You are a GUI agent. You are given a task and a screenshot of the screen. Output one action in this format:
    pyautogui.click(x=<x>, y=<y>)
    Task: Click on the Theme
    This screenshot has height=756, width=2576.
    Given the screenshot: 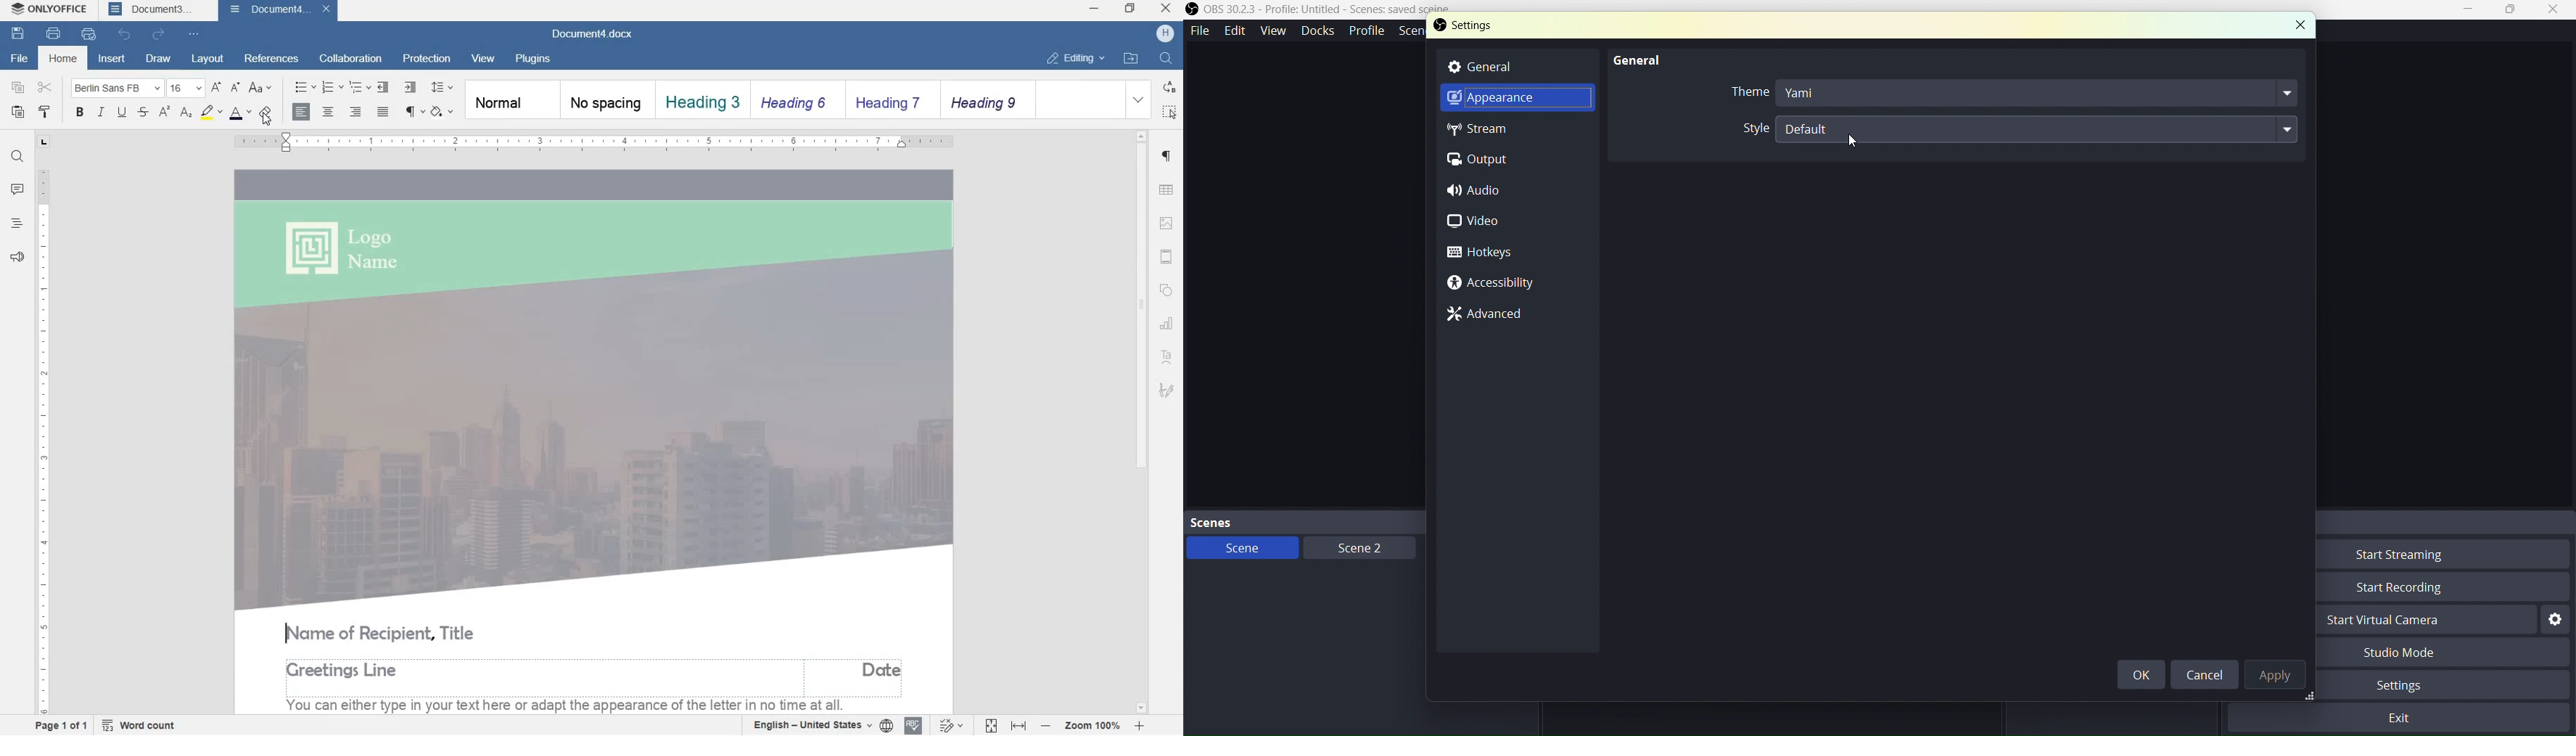 What is the action you would take?
    pyautogui.click(x=2011, y=94)
    